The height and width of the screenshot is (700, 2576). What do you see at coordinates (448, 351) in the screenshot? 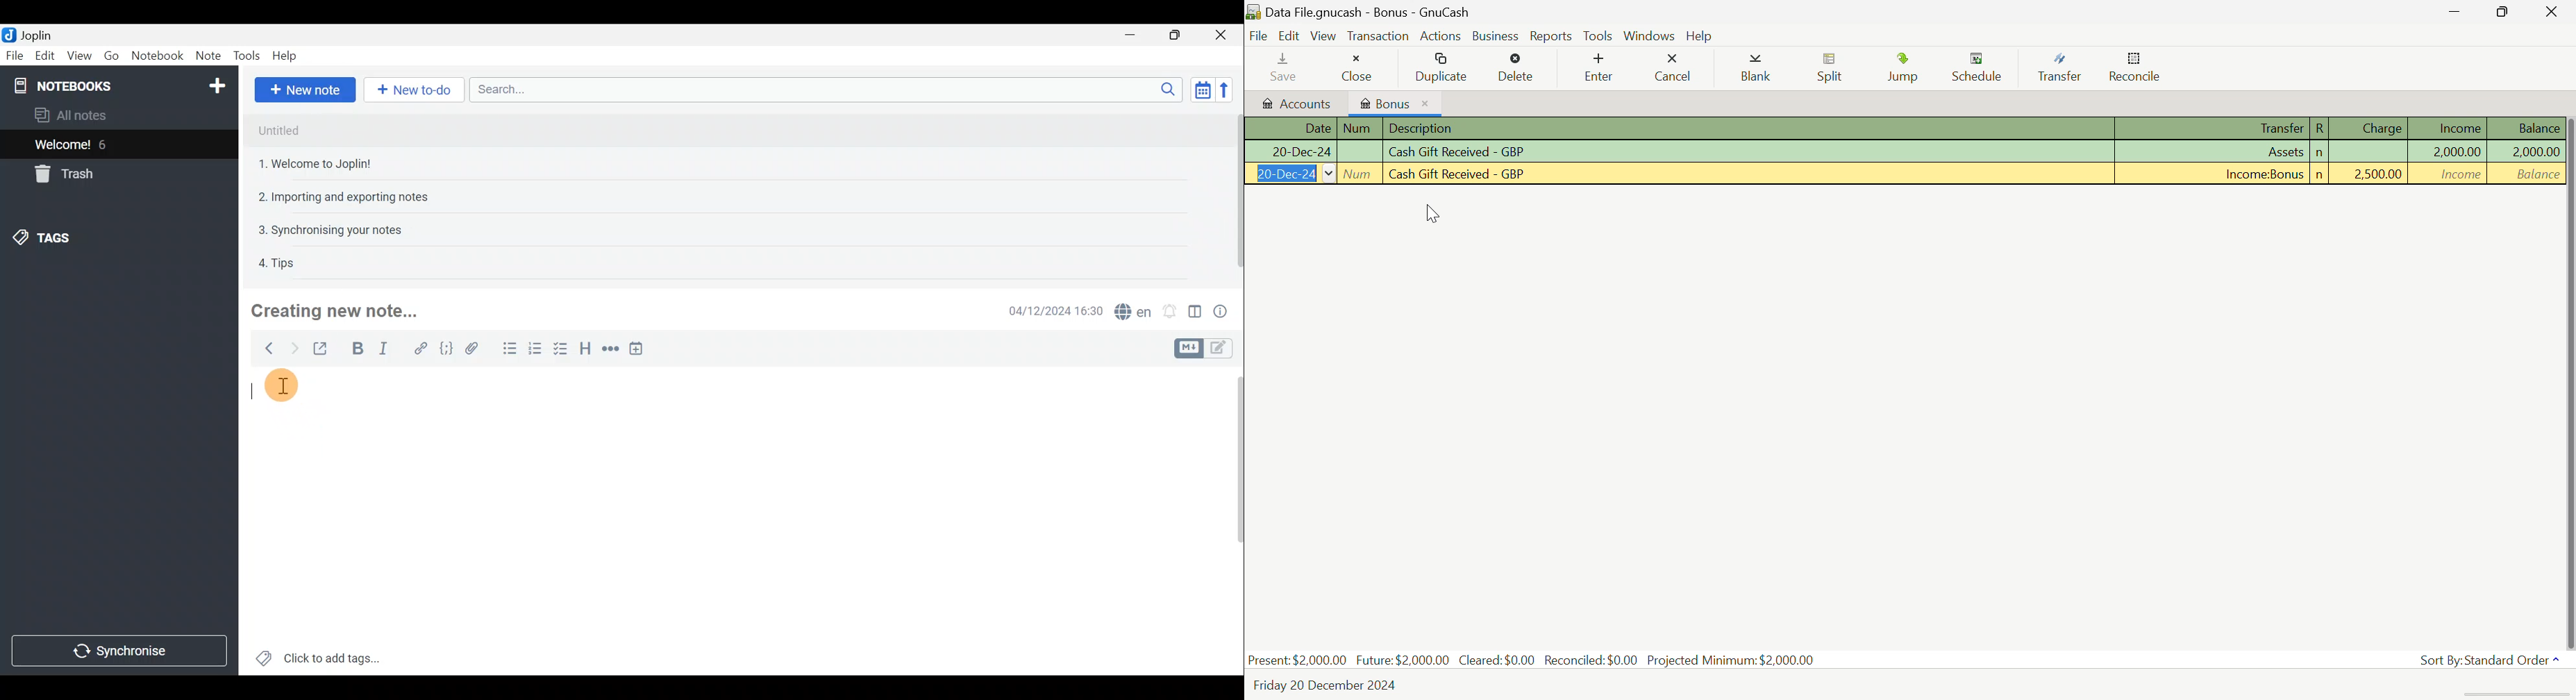
I see `Code` at bounding box center [448, 351].